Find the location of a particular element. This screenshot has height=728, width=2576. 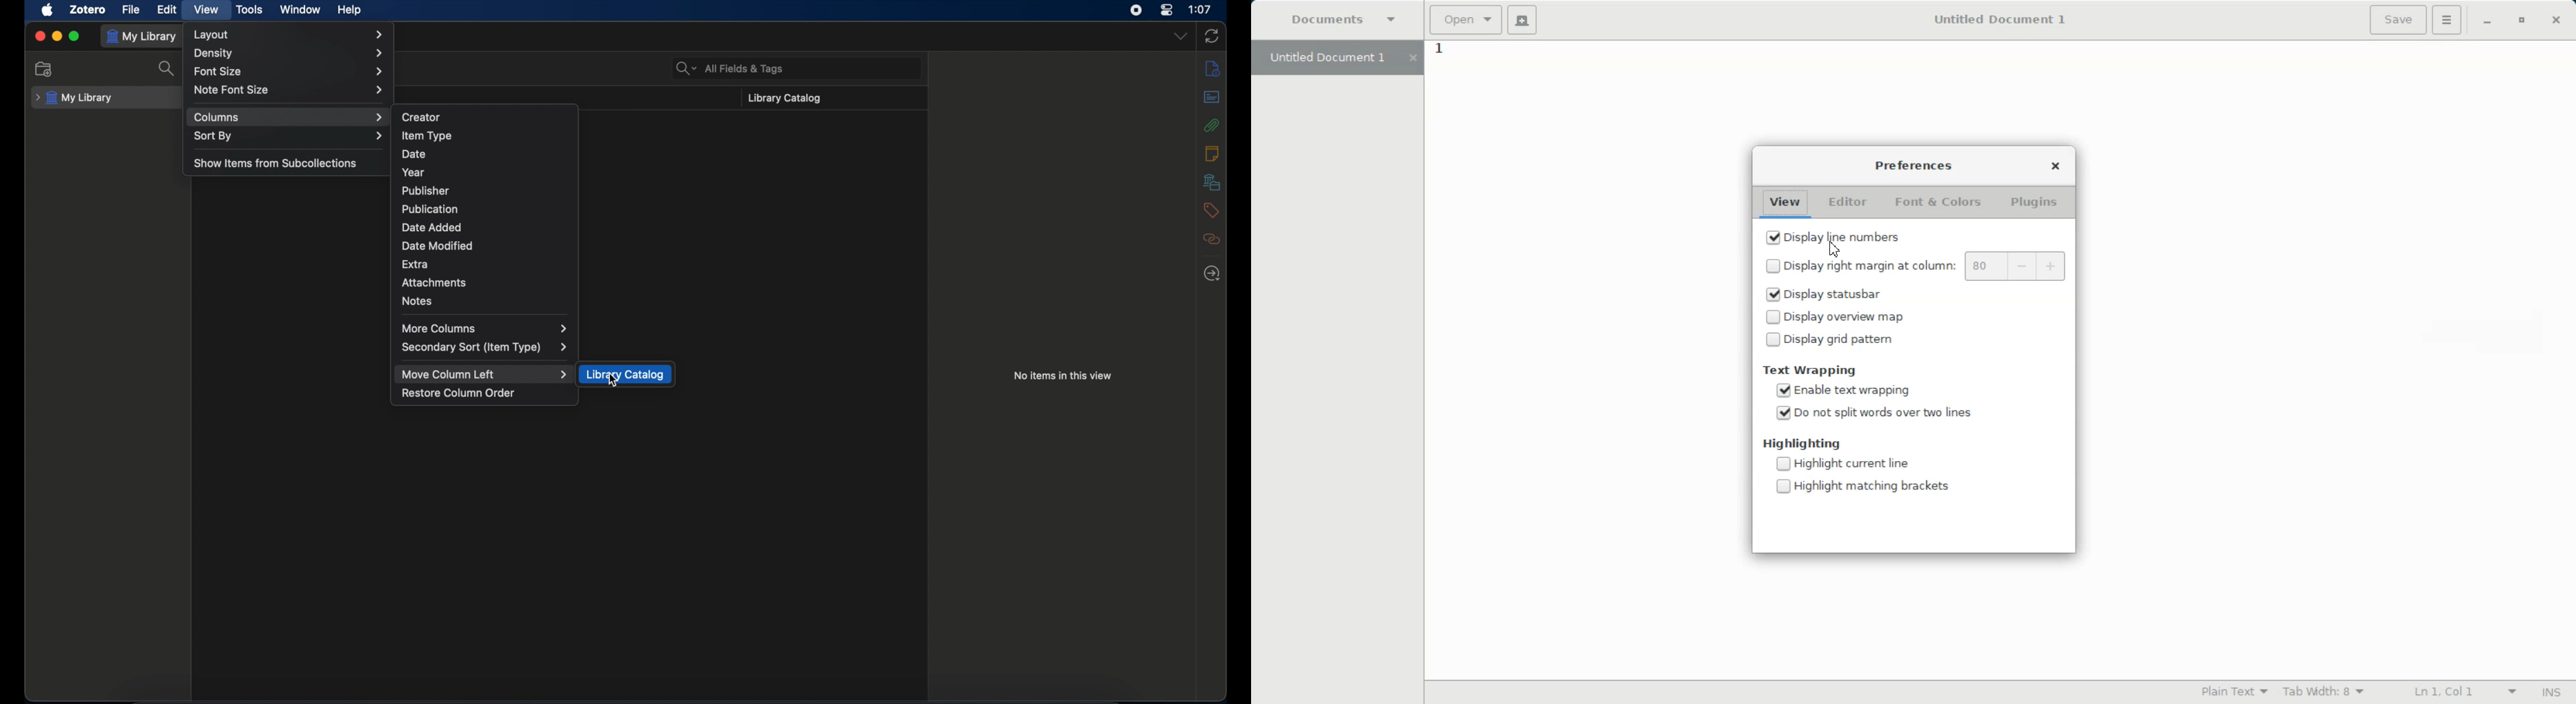

date is located at coordinates (413, 154).